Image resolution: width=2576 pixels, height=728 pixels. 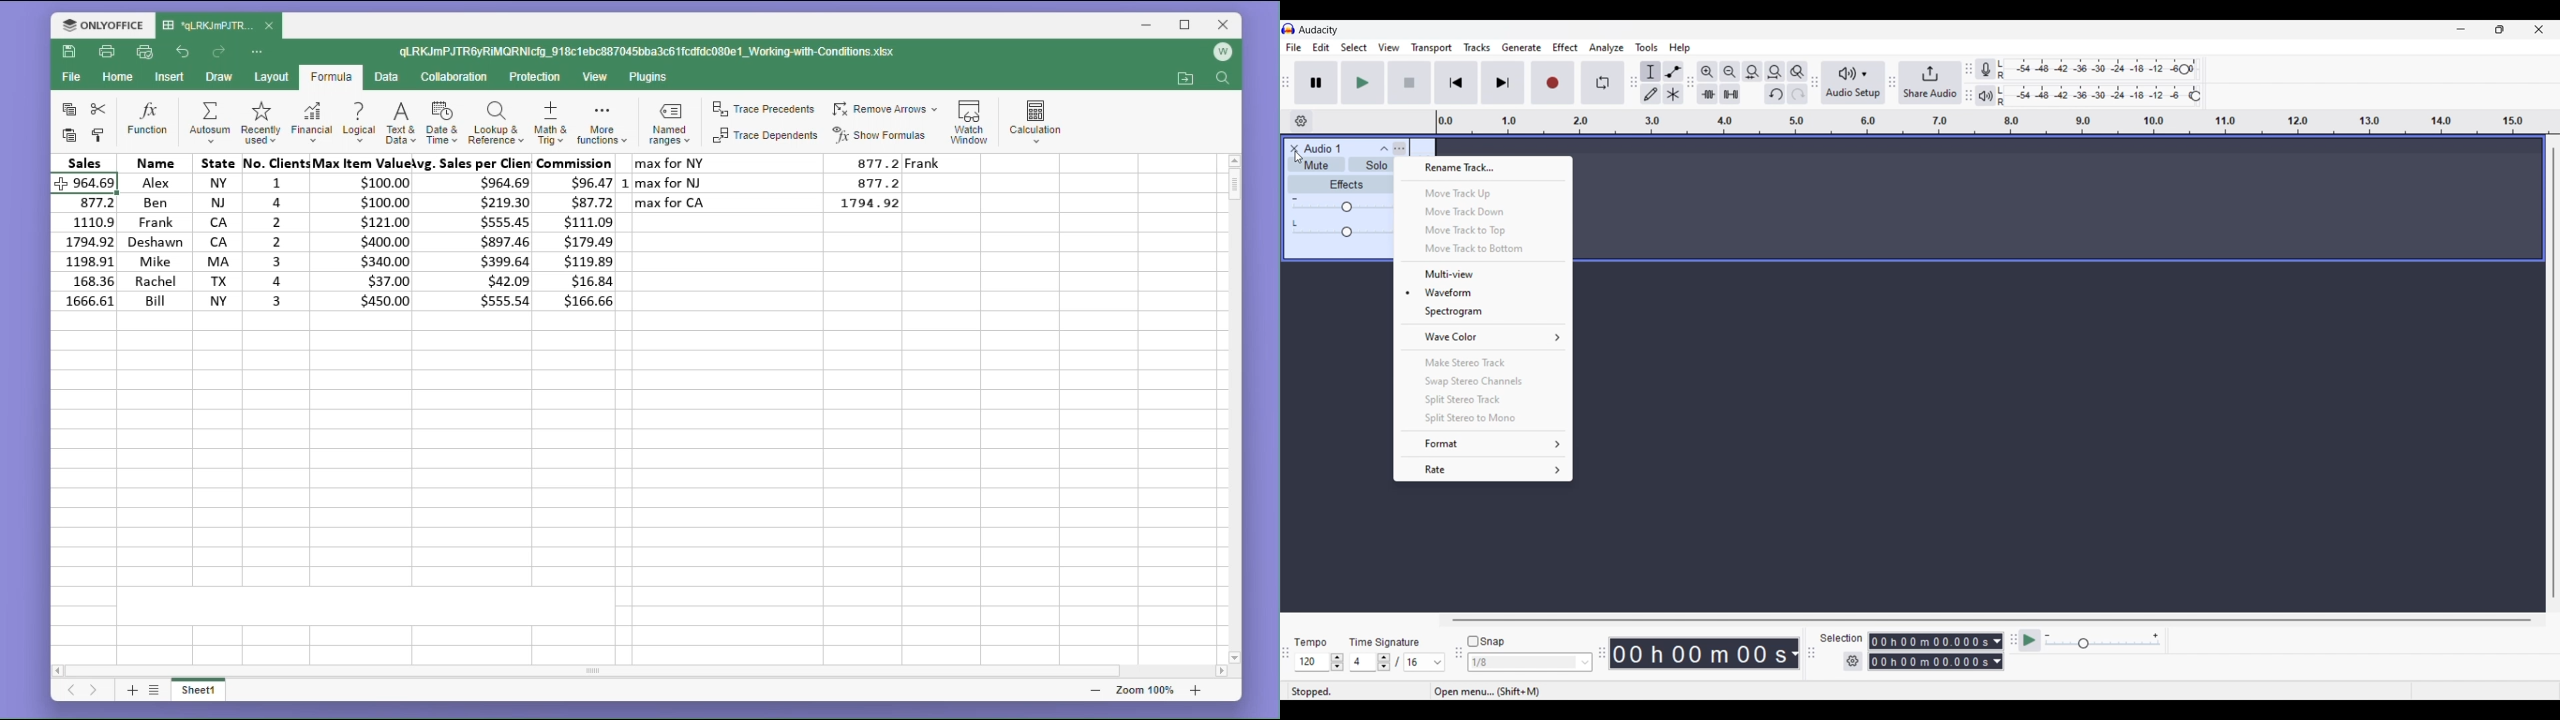 What do you see at coordinates (152, 236) in the screenshot?
I see `names` at bounding box center [152, 236].